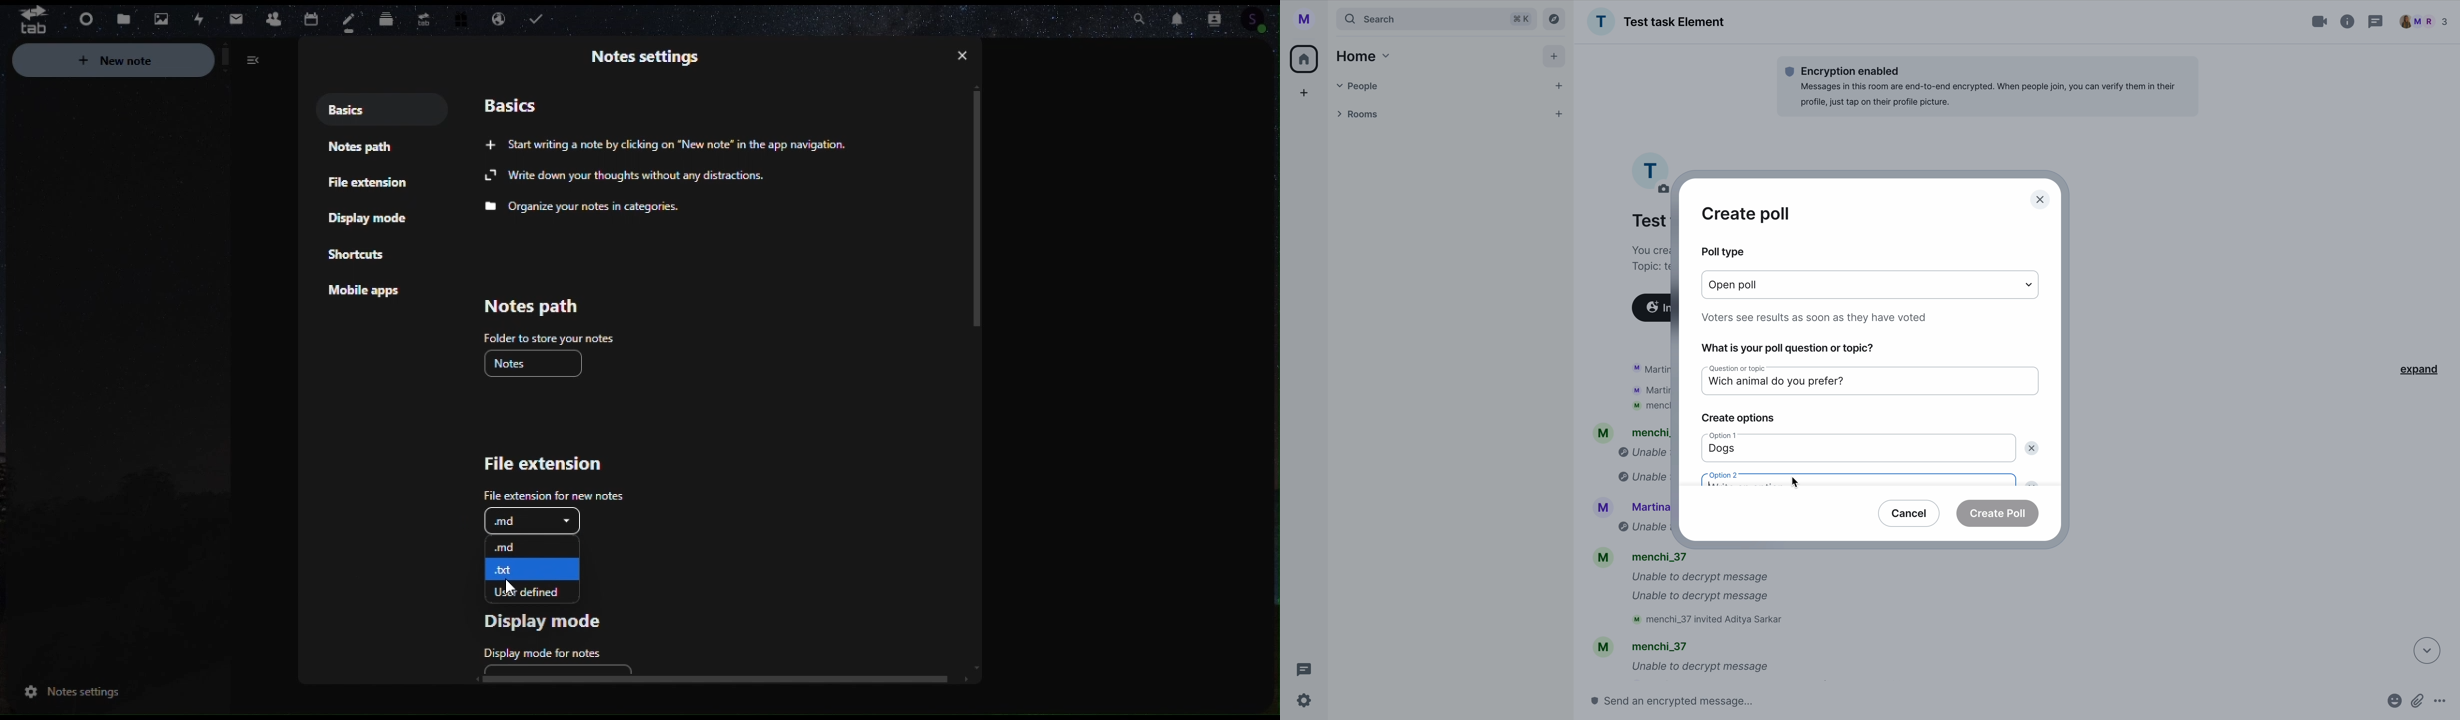 The image size is (2464, 728). What do you see at coordinates (1361, 55) in the screenshot?
I see `home` at bounding box center [1361, 55].